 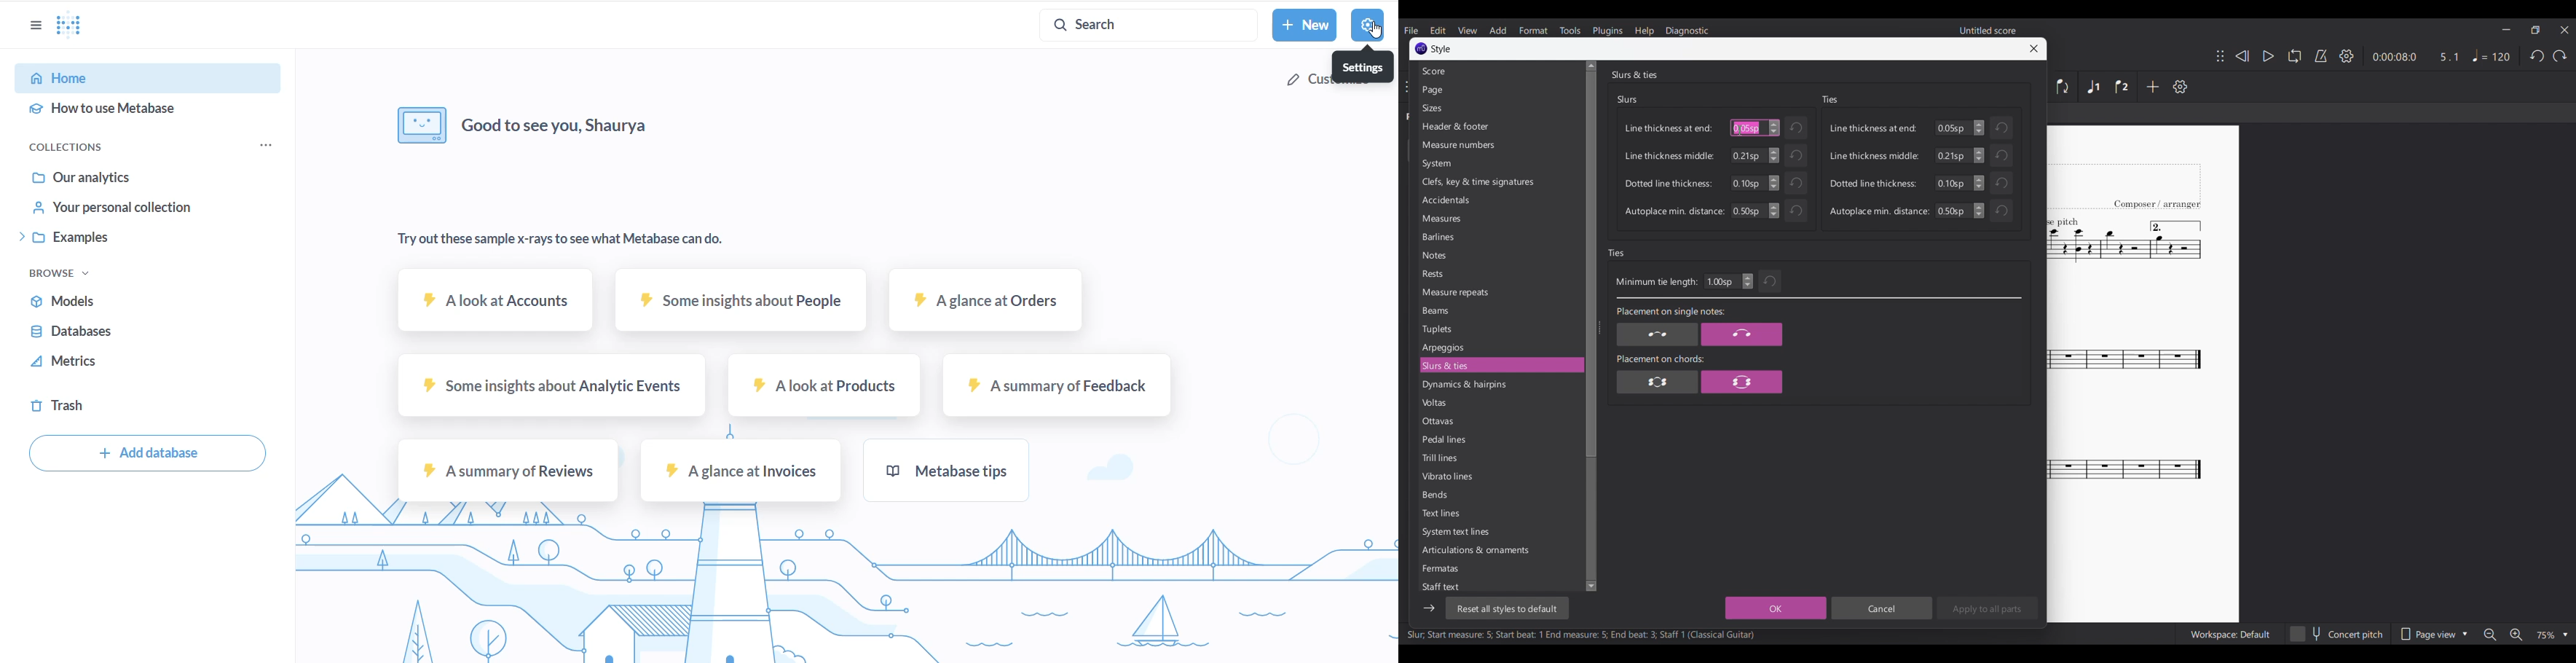 I want to click on Slurs & ties, current selection highlighted, so click(x=1500, y=365).